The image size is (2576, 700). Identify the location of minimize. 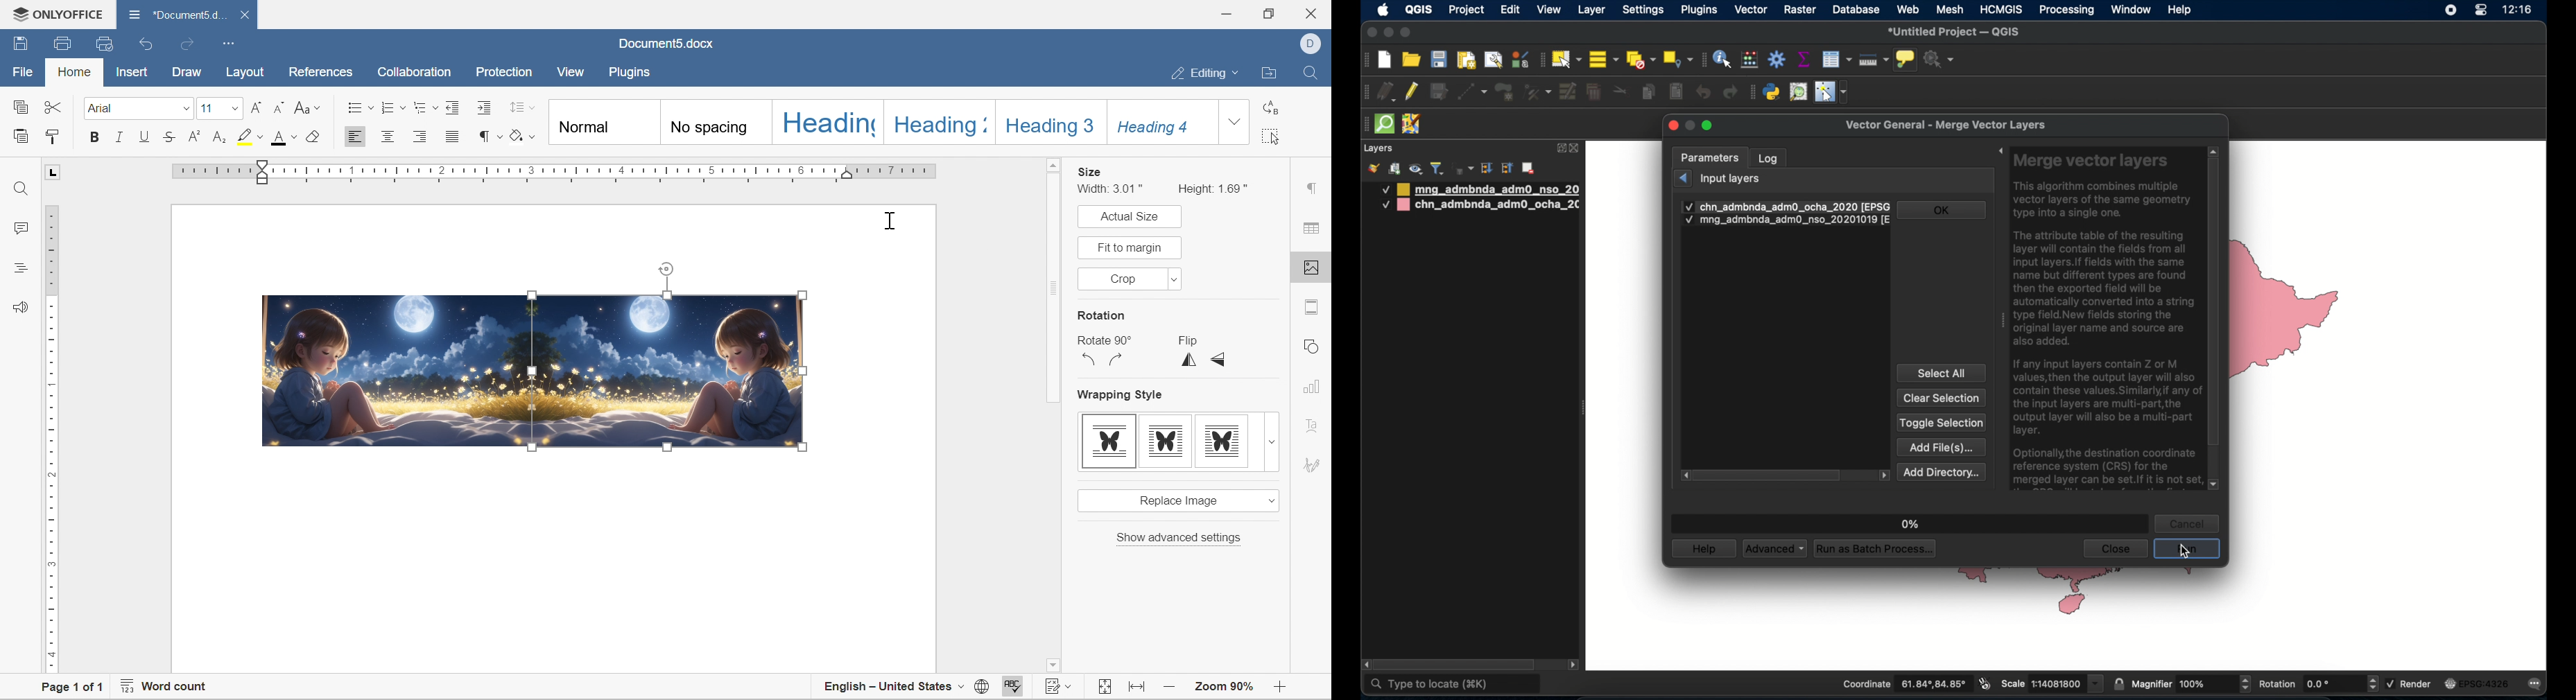
(1388, 34).